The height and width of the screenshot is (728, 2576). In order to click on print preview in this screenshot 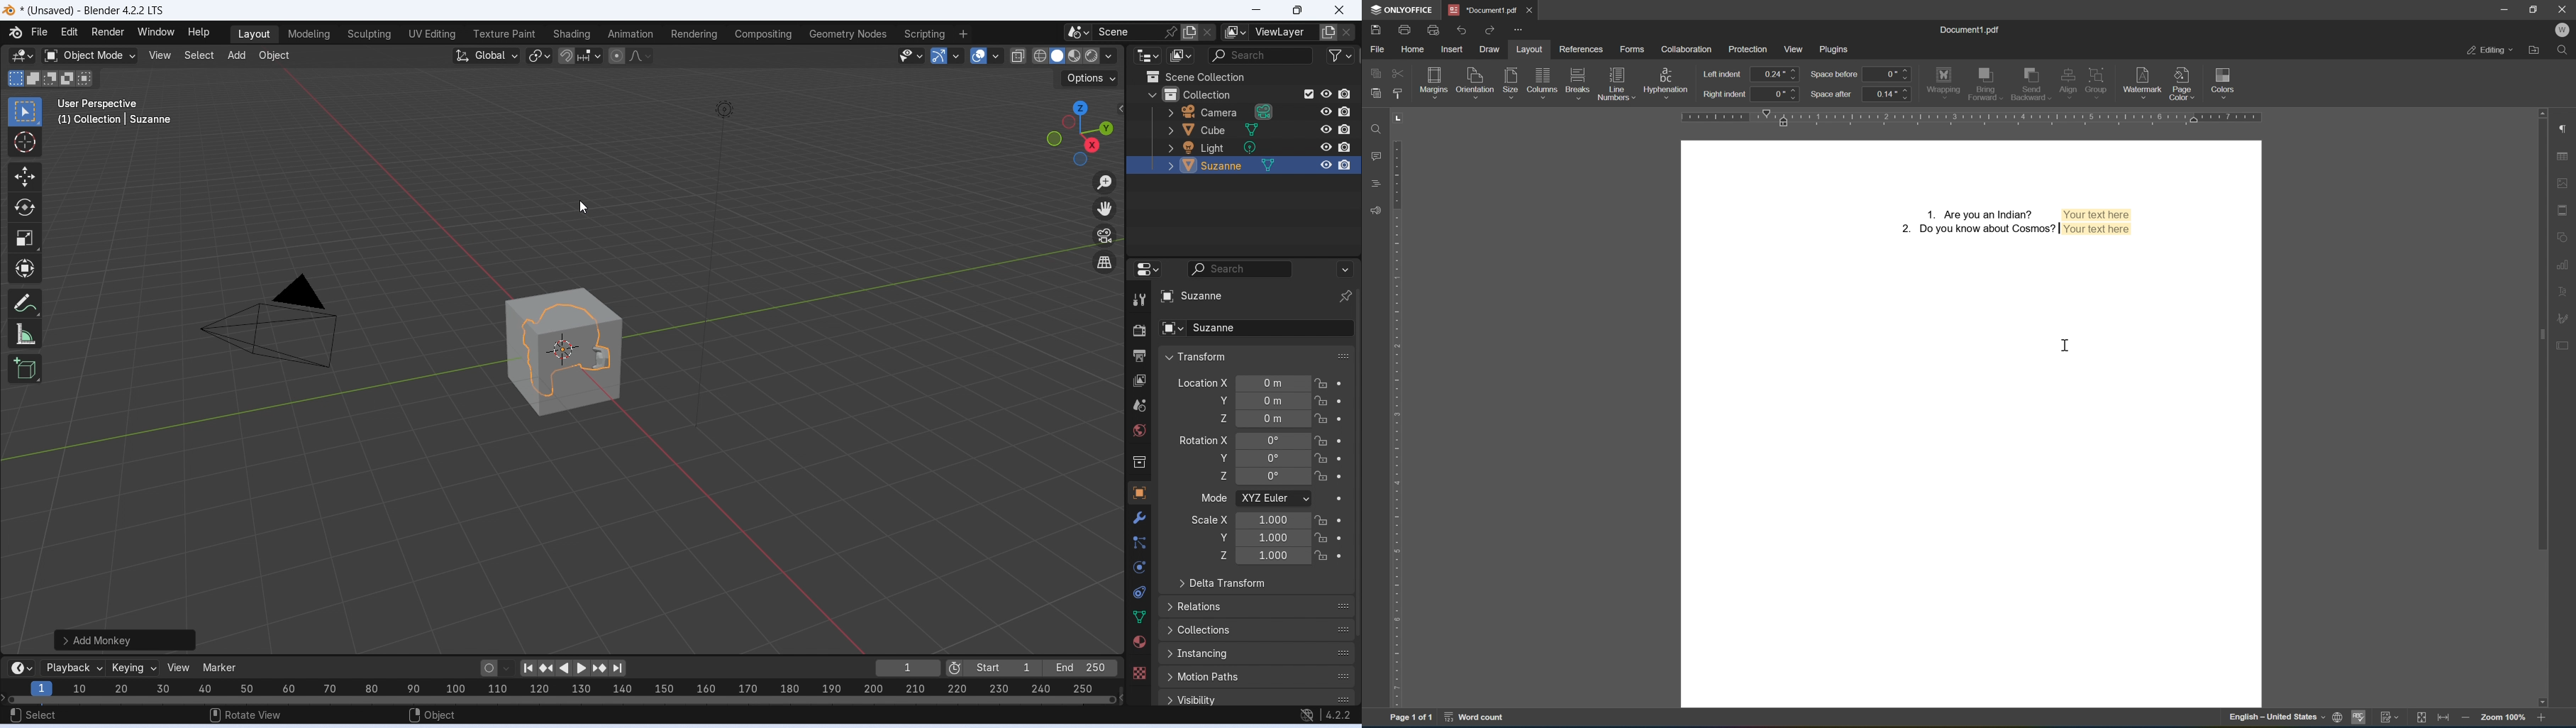, I will do `click(1435, 30)`.